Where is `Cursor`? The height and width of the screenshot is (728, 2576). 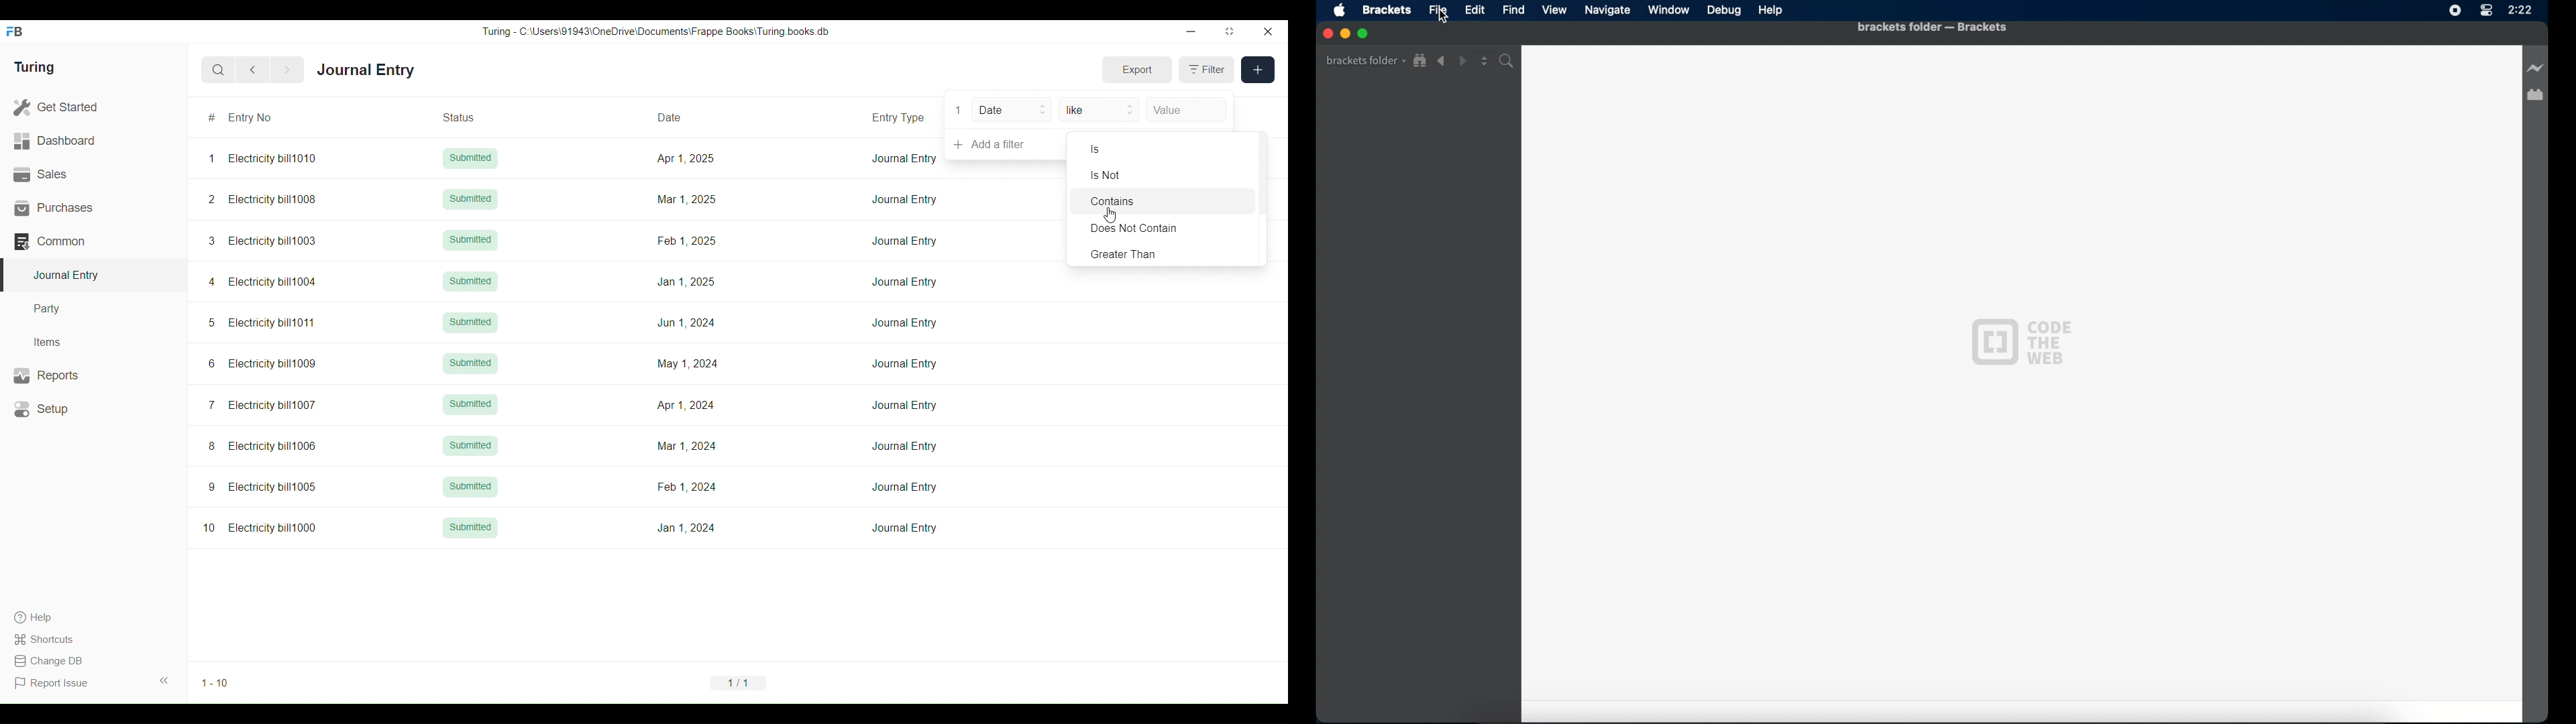 Cursor is located at coordinates (1446, 24).